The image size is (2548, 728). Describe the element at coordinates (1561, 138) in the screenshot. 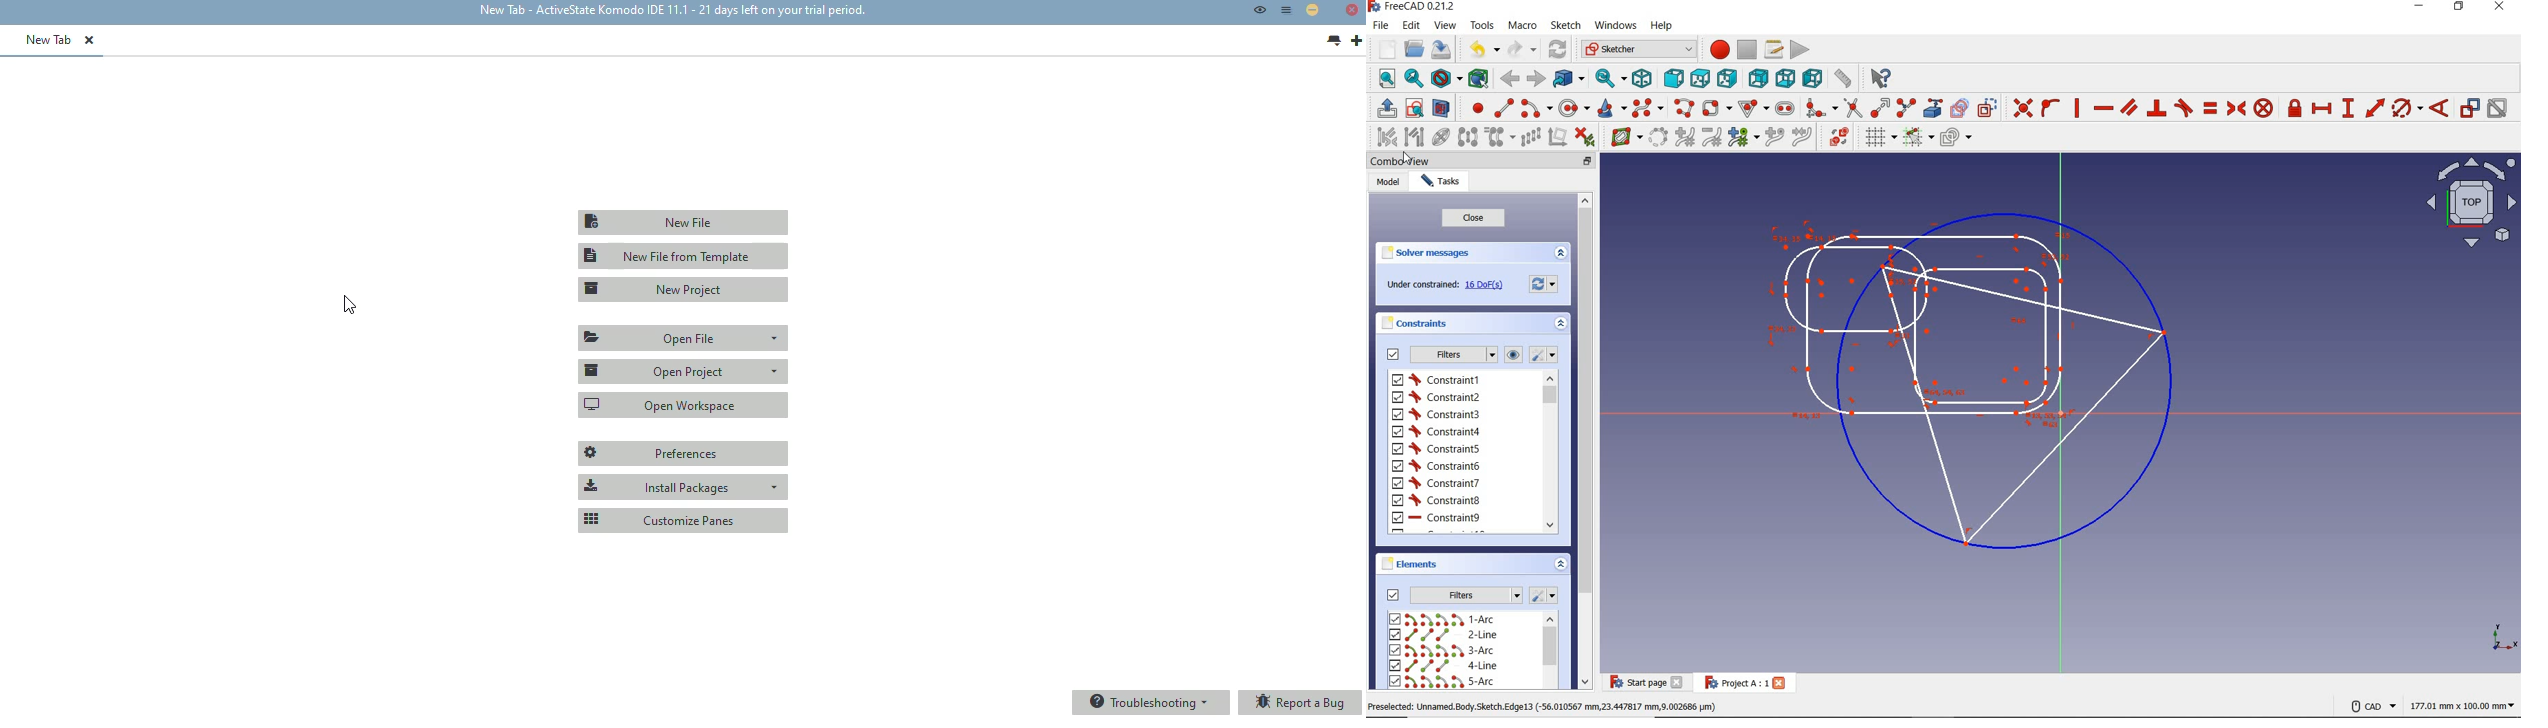

I see `remove axes allignment` at that location.